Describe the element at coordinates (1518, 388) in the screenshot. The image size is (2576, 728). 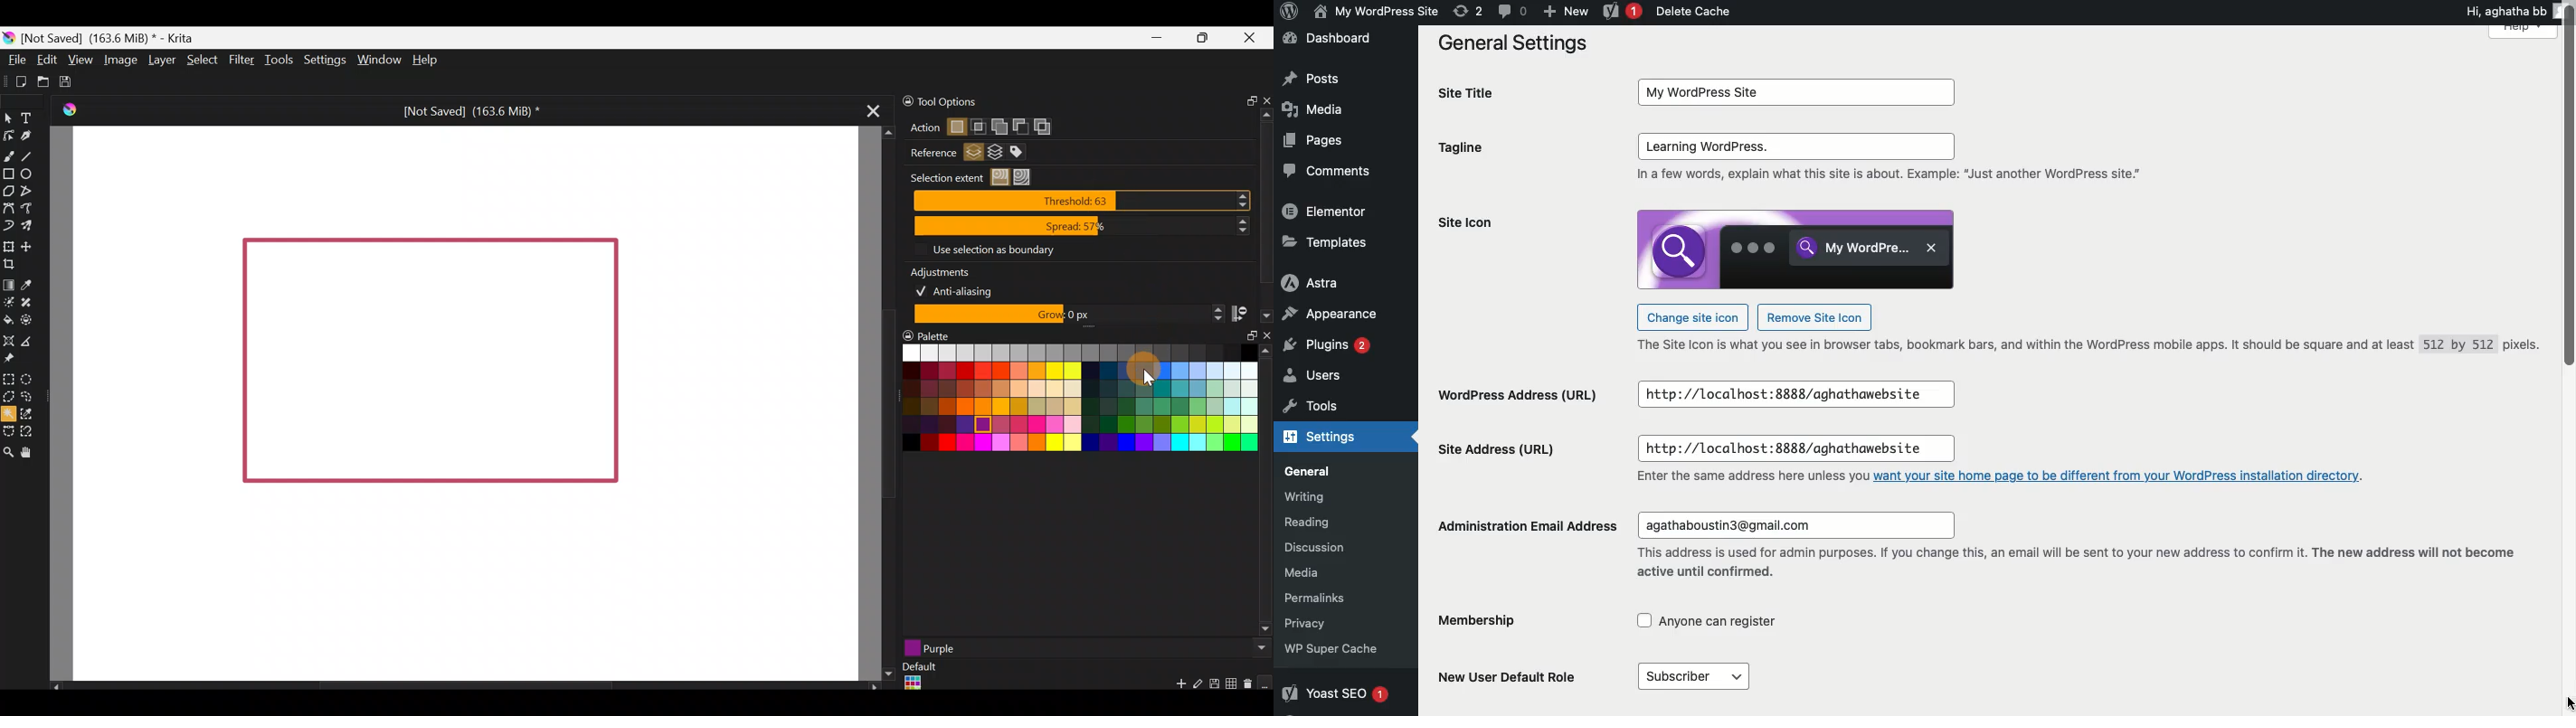
I see `Wordpress address (url)` at that location.